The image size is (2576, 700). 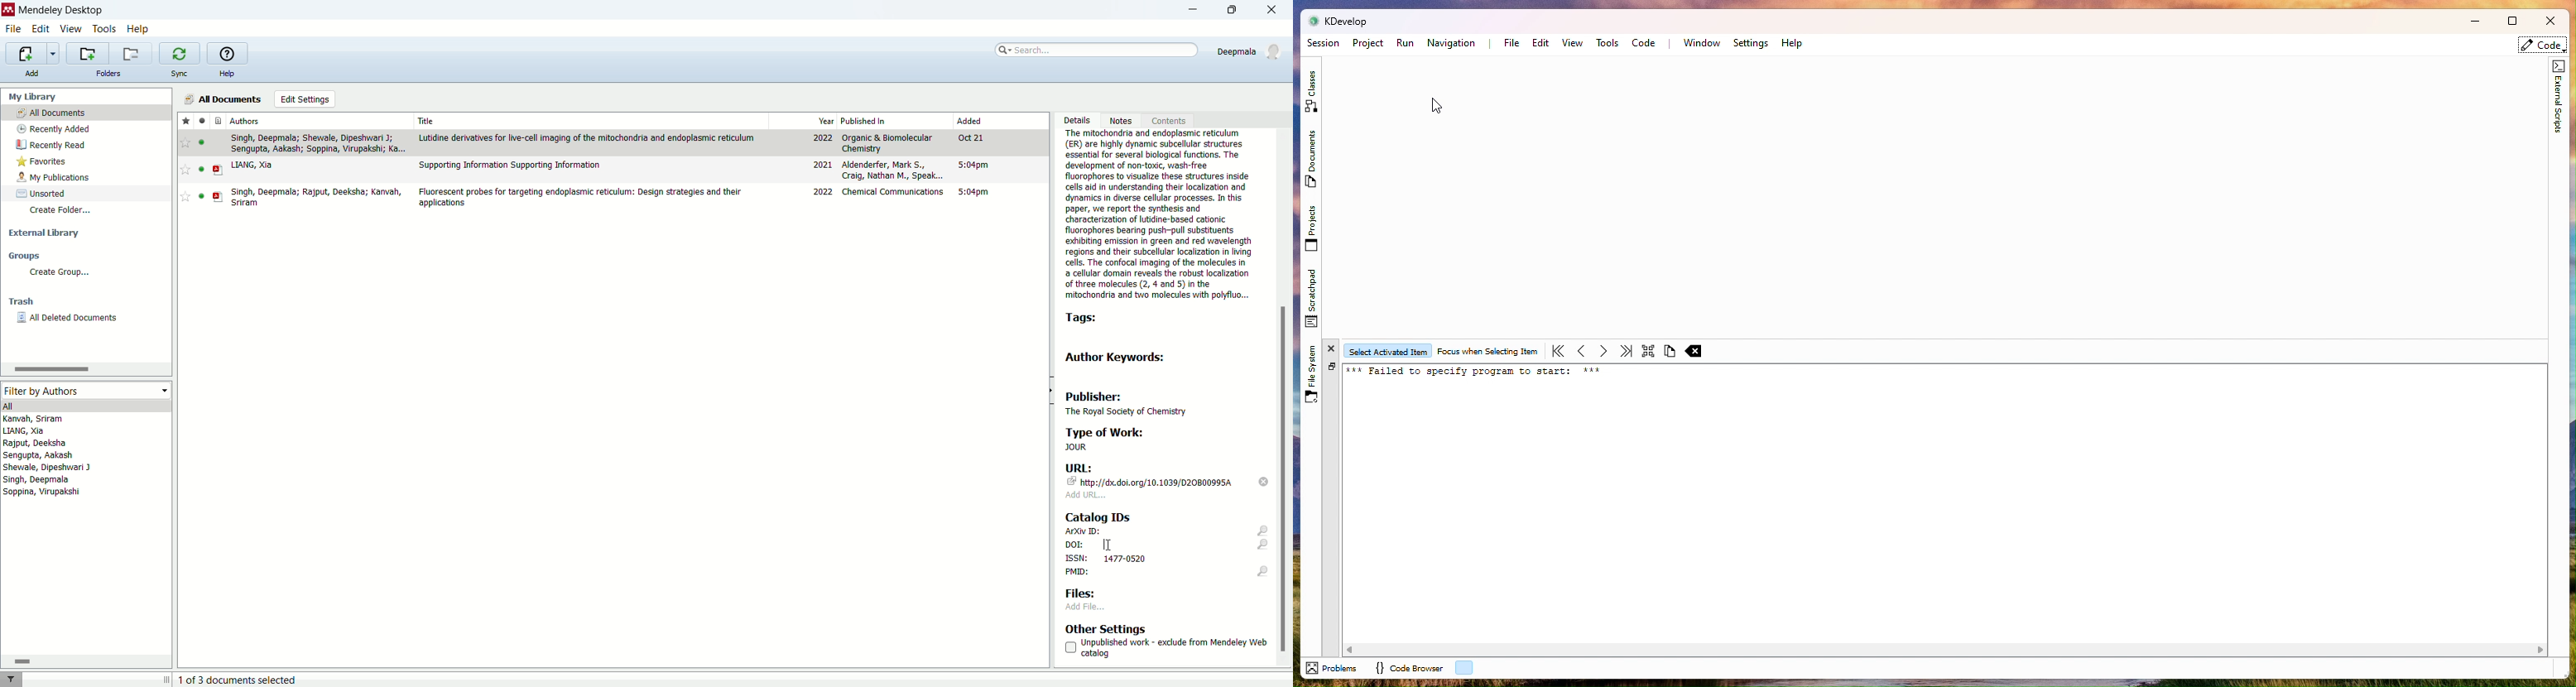 What do you see at coordinates (185, 196) in the screenshot?
I see `favorite` at bounding box center [185, 196].